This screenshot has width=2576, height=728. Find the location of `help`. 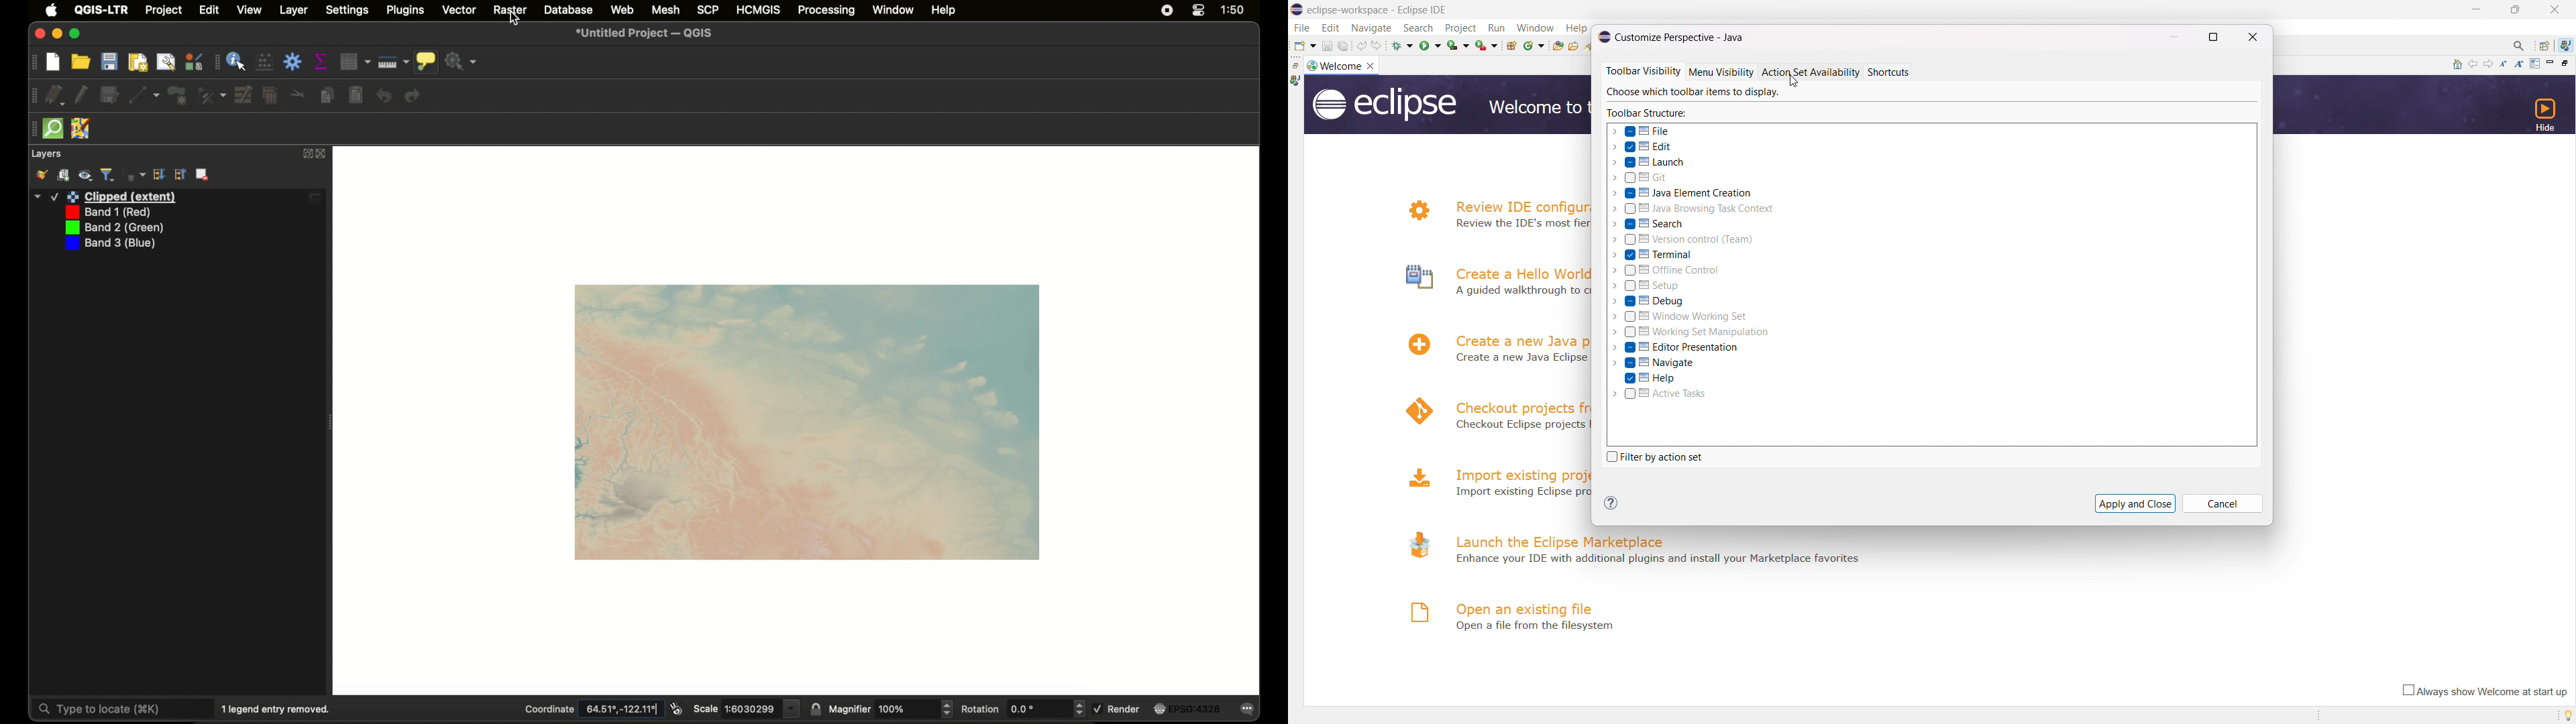

help is located at coordinates (943, 11).